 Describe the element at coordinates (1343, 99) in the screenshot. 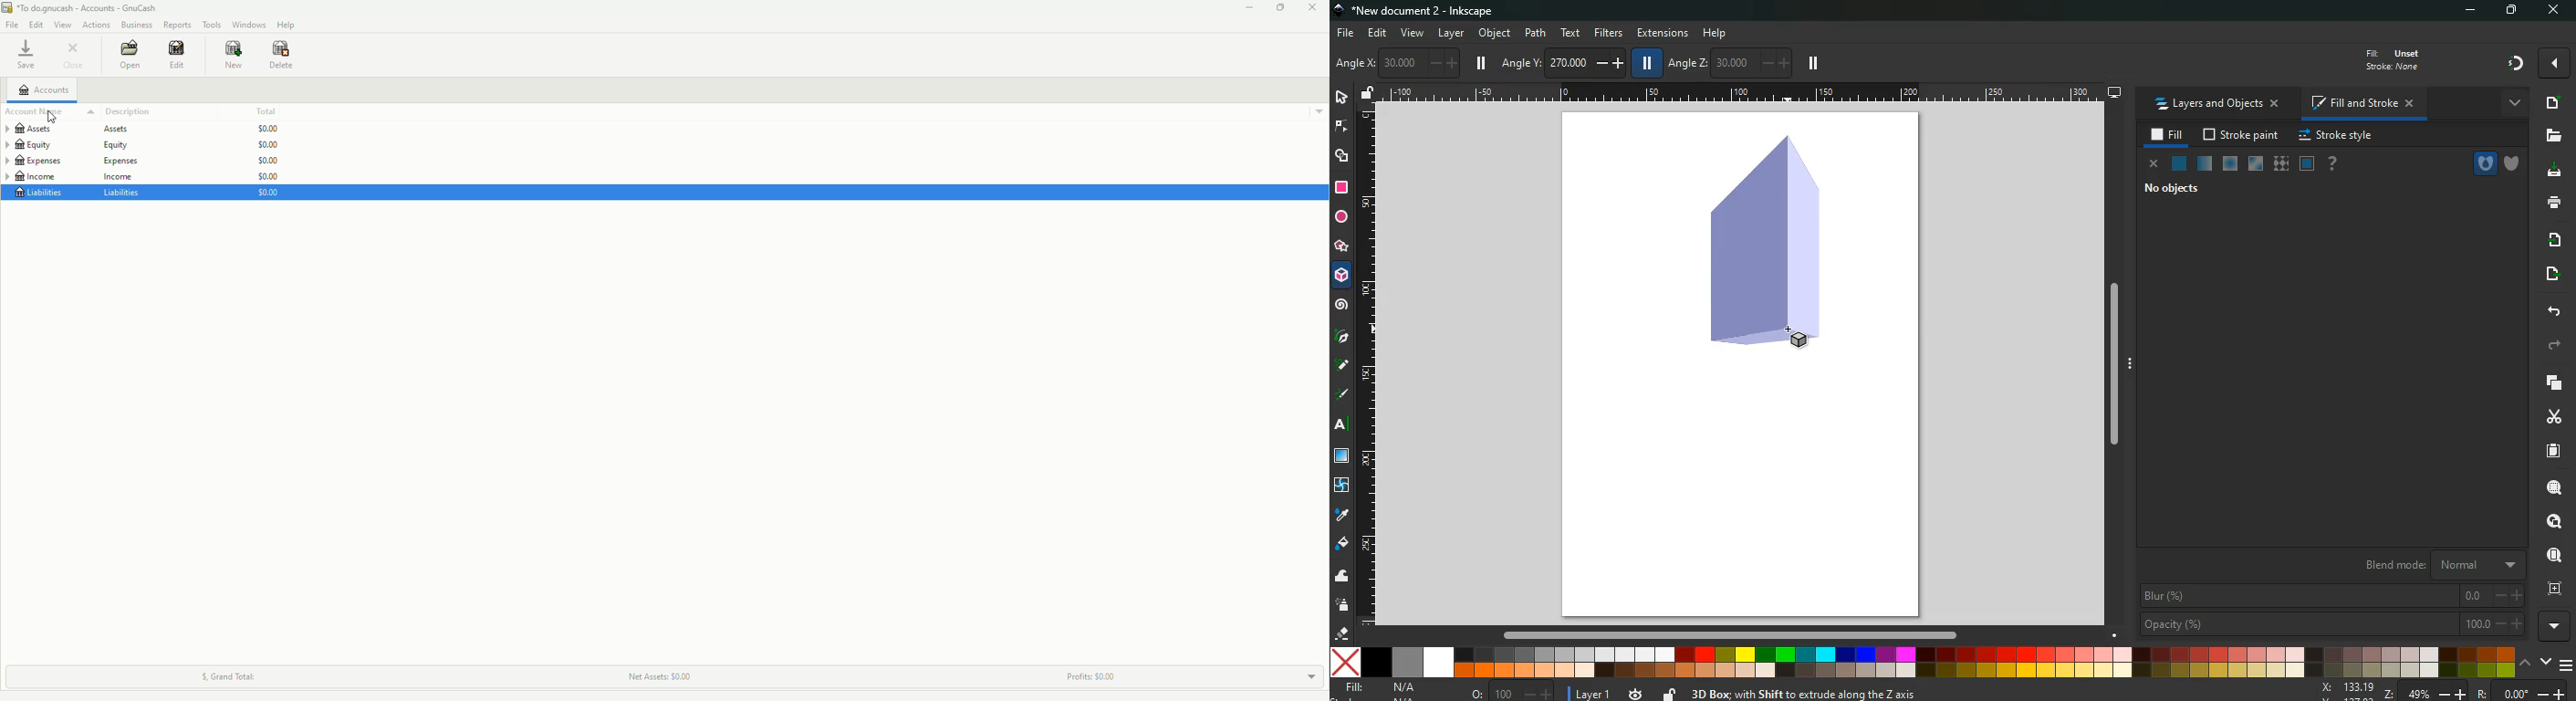

I see `select` at that location.